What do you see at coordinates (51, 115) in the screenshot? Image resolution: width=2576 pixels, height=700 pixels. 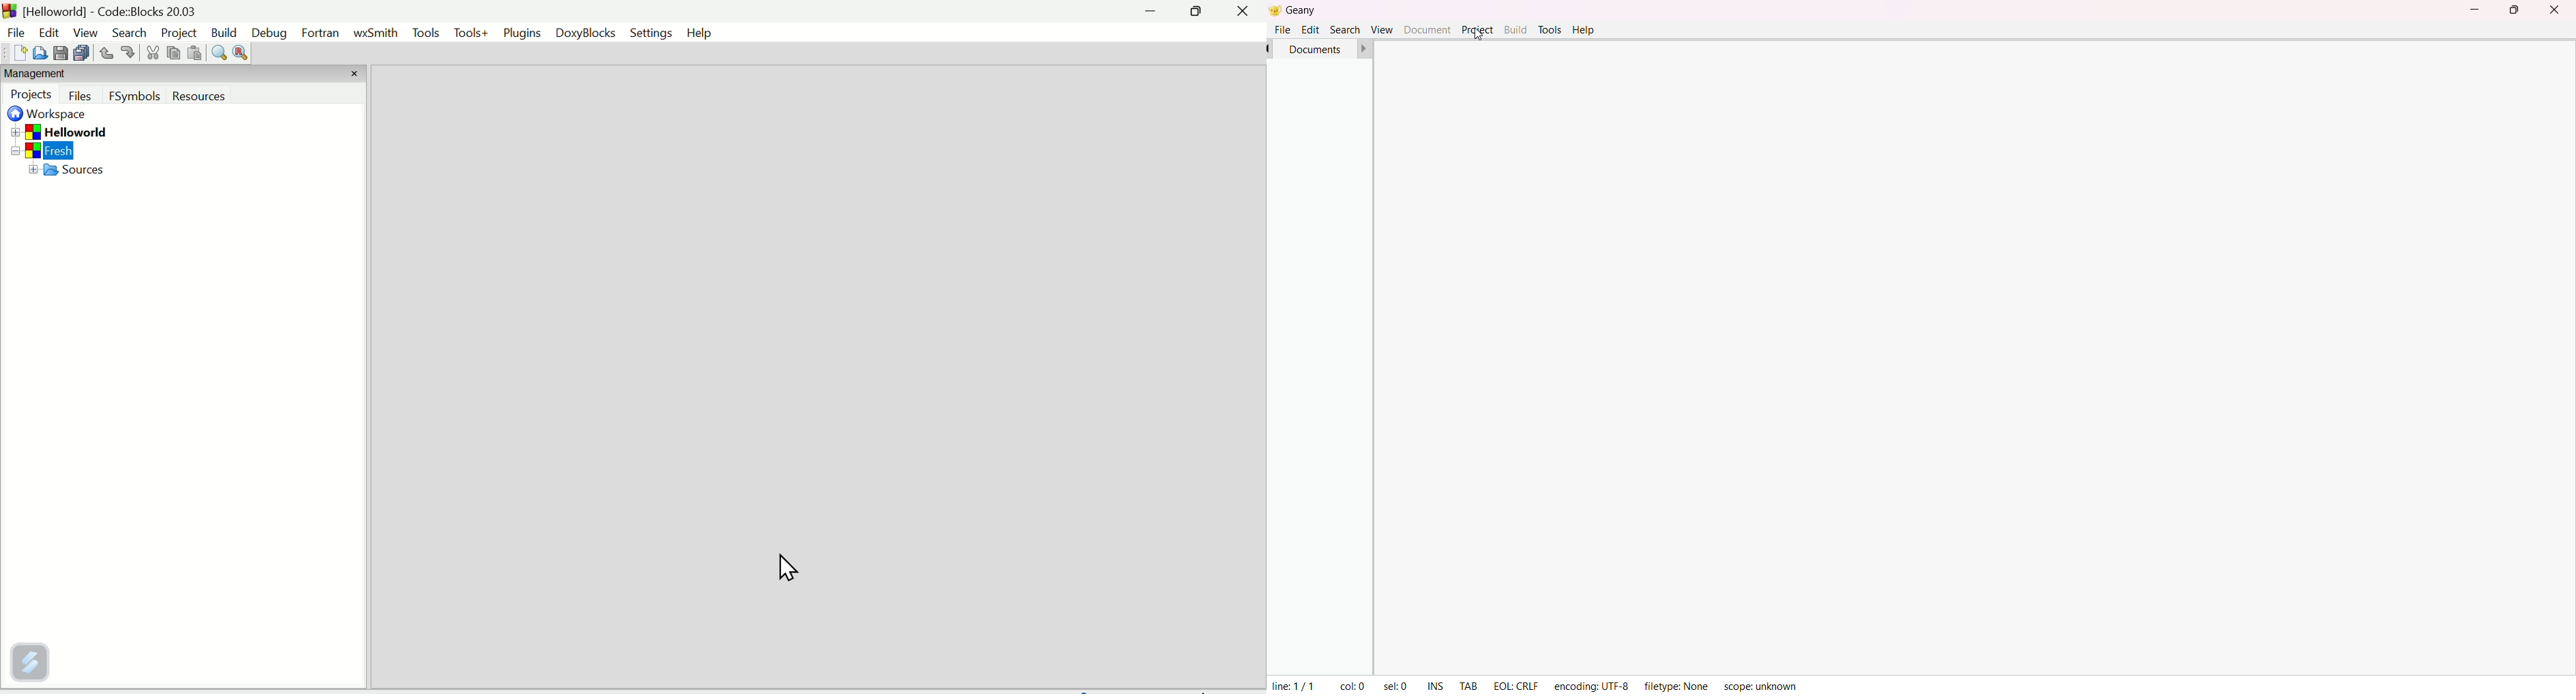 I see `Workplace` at bounding box center [51, 115].